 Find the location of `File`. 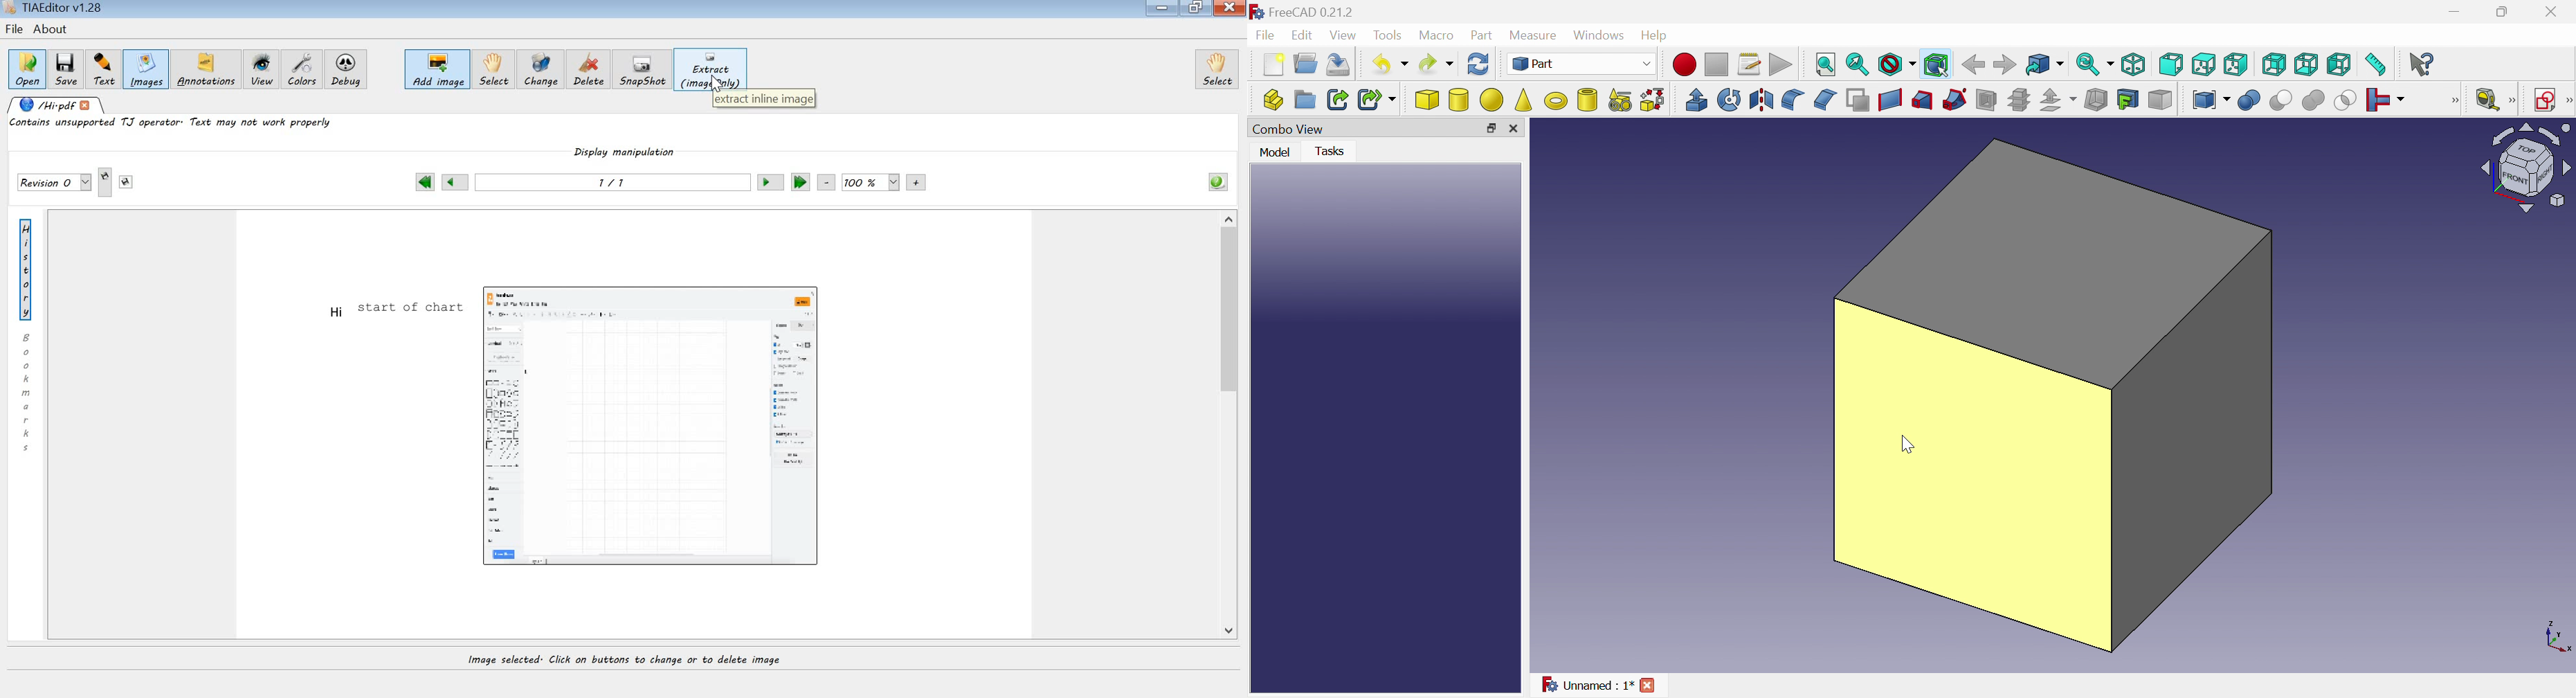

File is located at coordinates (1266, 37).